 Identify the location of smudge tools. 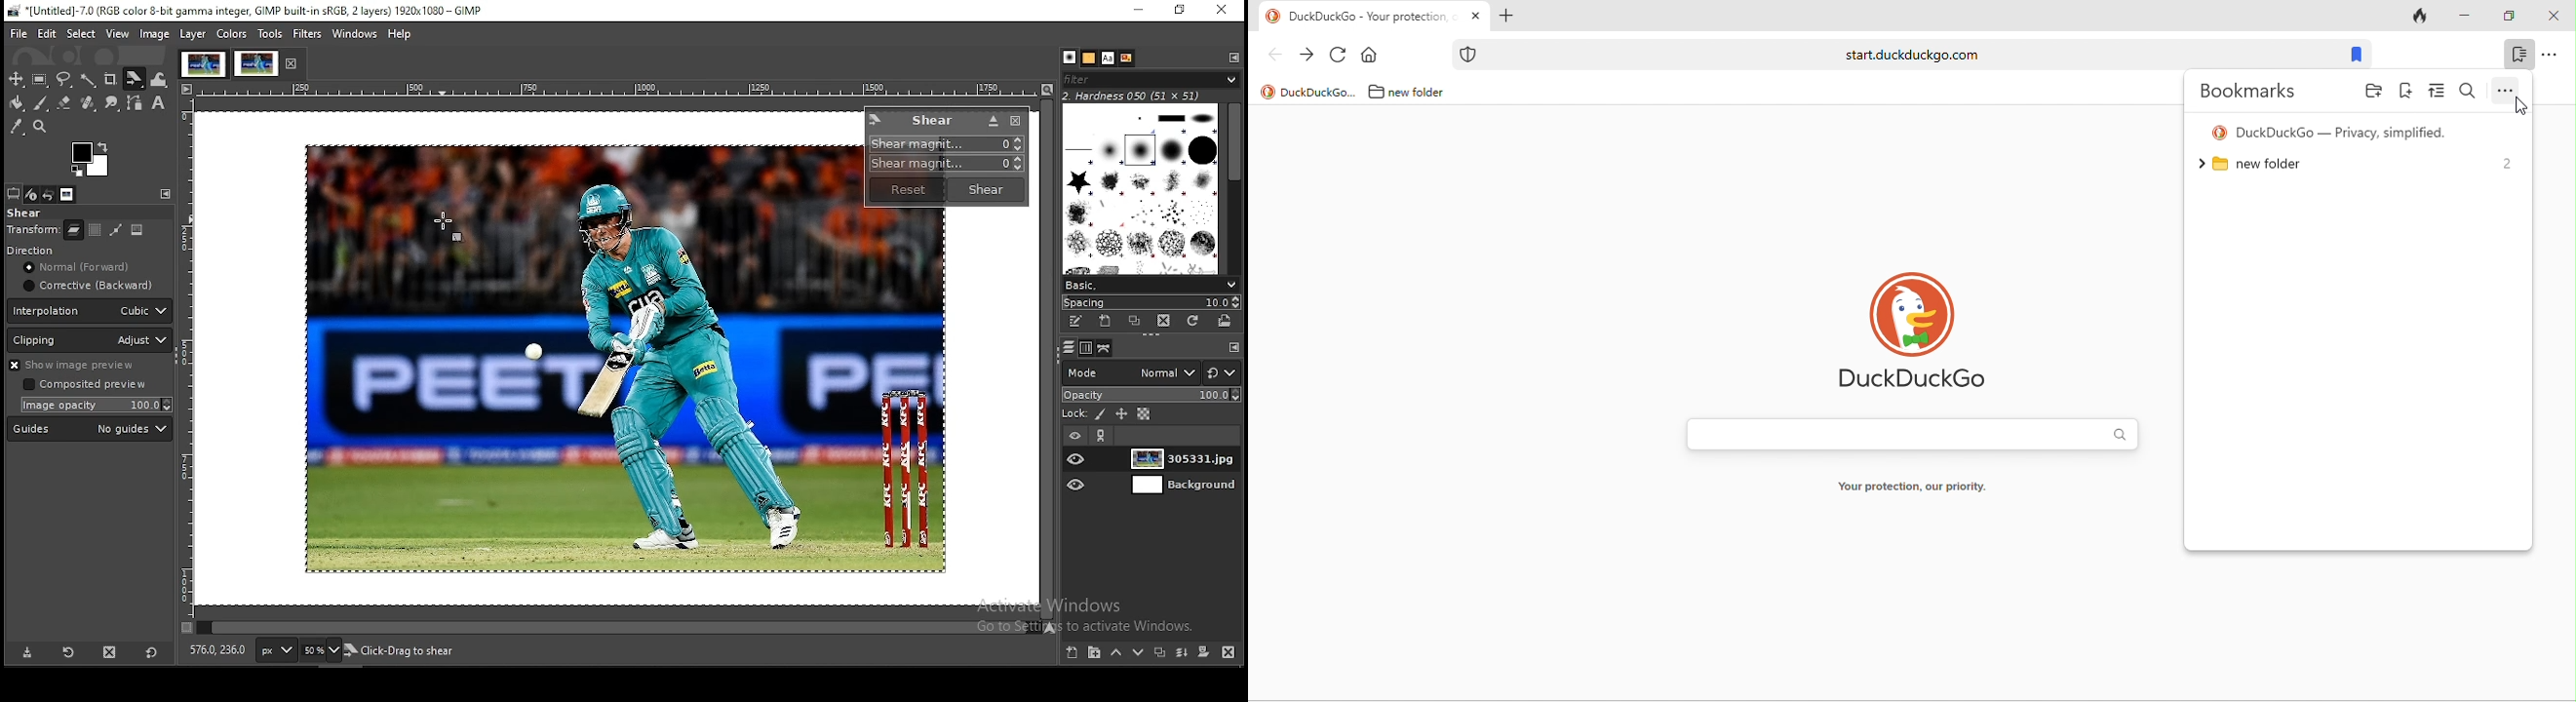
(110, 102).